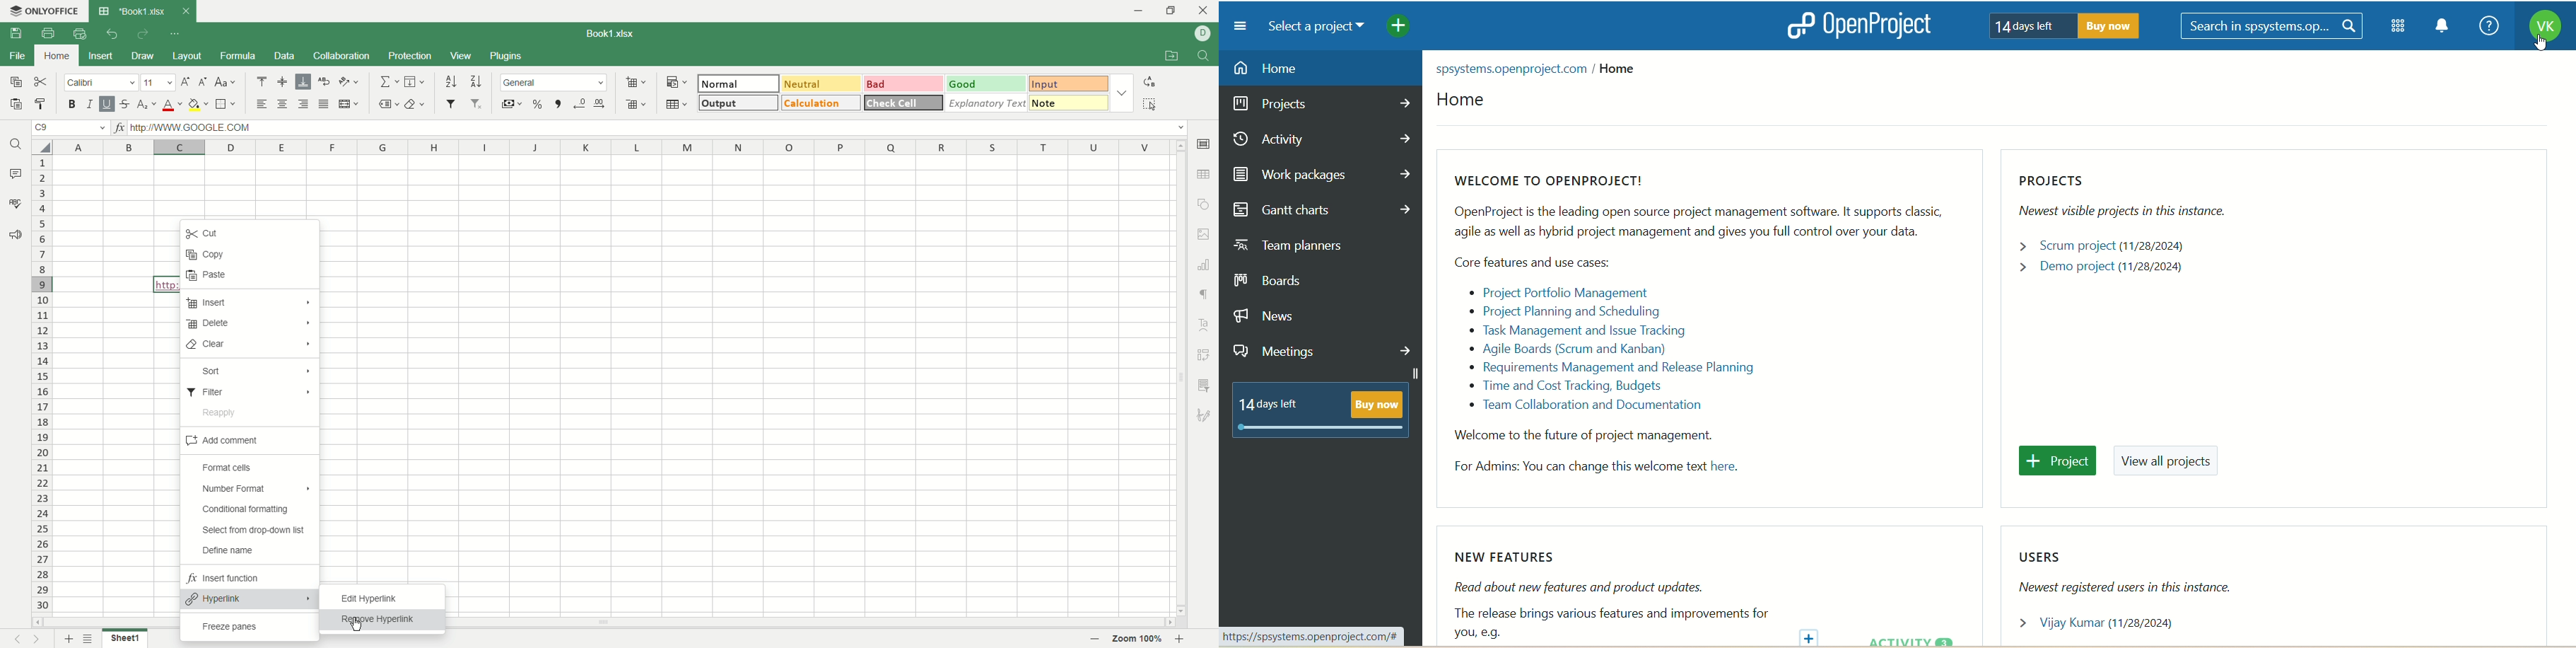  Describe the element at coordinates (260, 81) in the screenshot. I see `align top` at that location.